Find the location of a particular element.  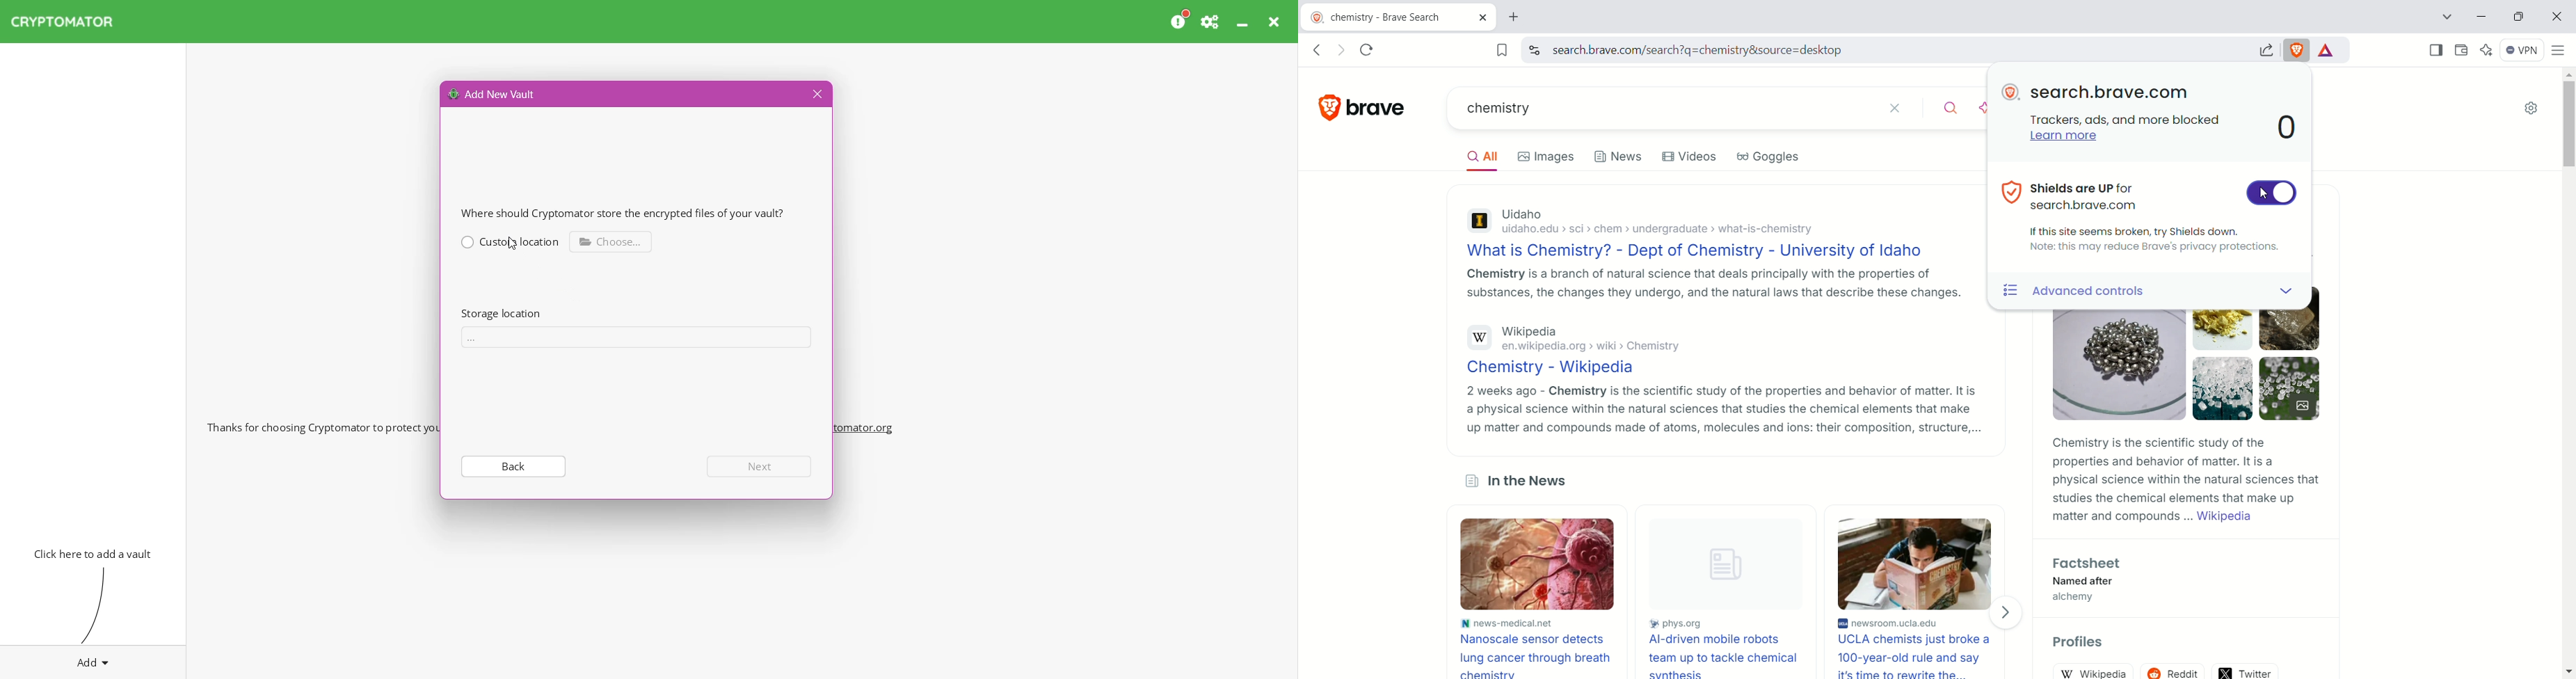

Close is located at coordinates (1276, 22).